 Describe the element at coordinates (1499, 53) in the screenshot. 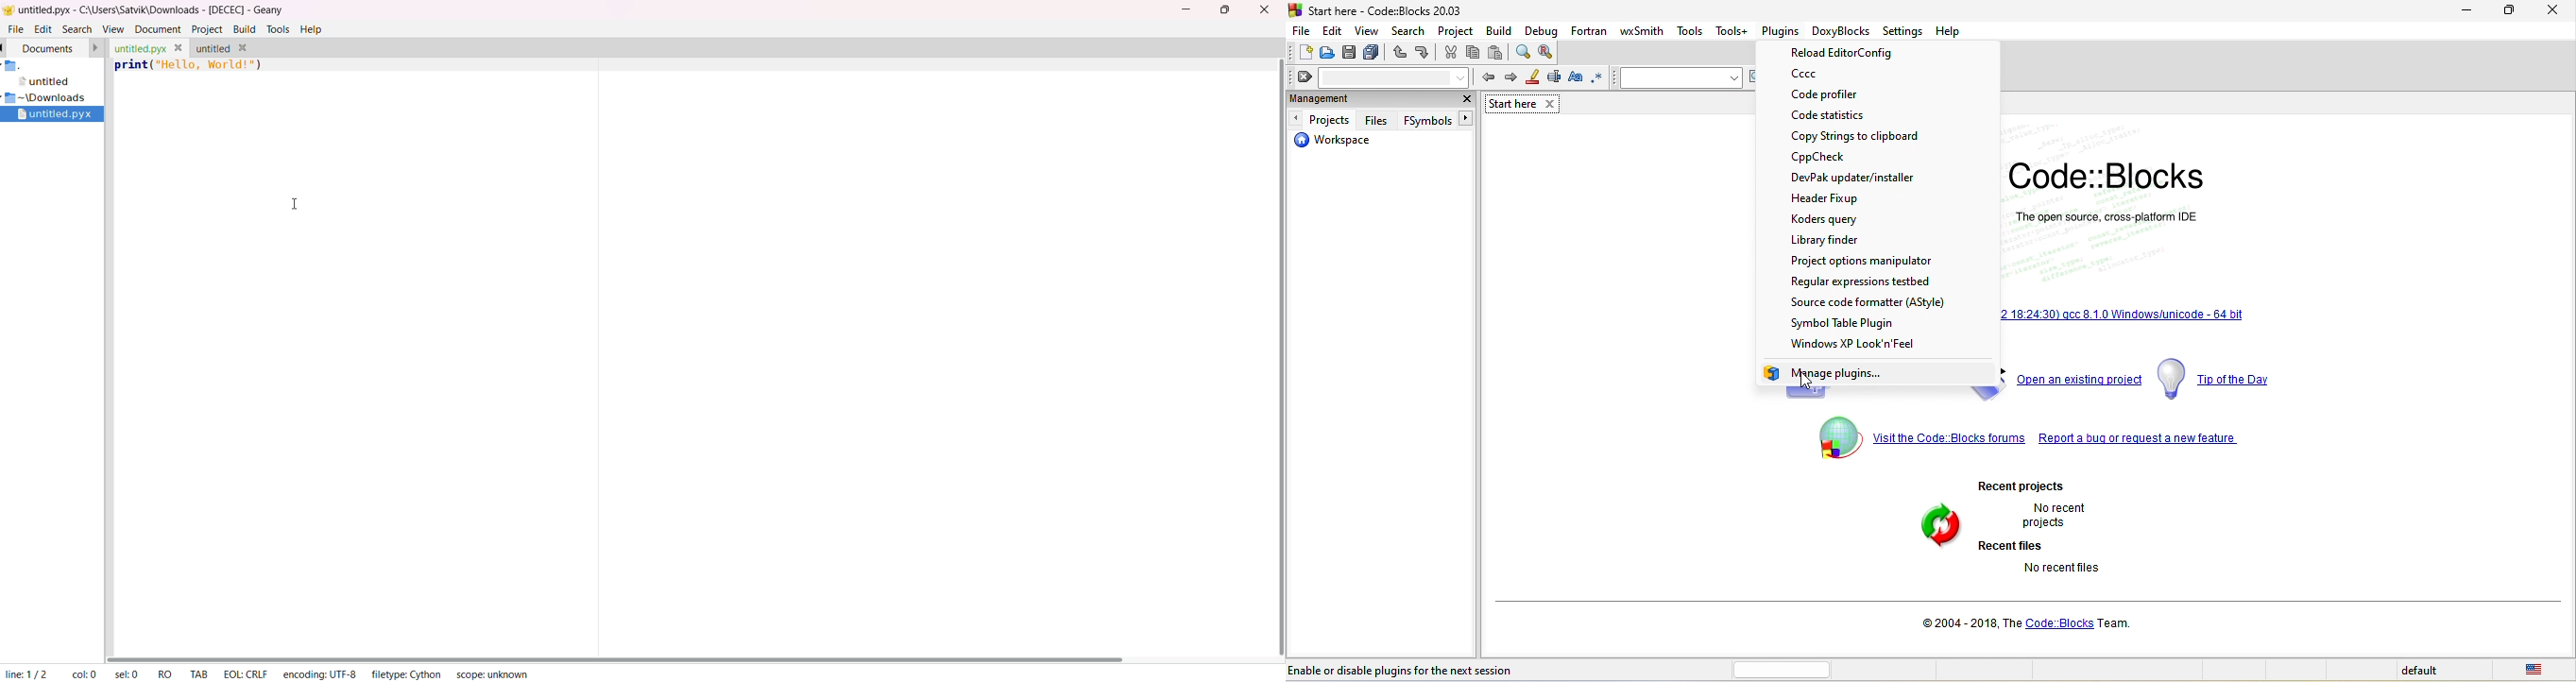

I see `paste` at that location.